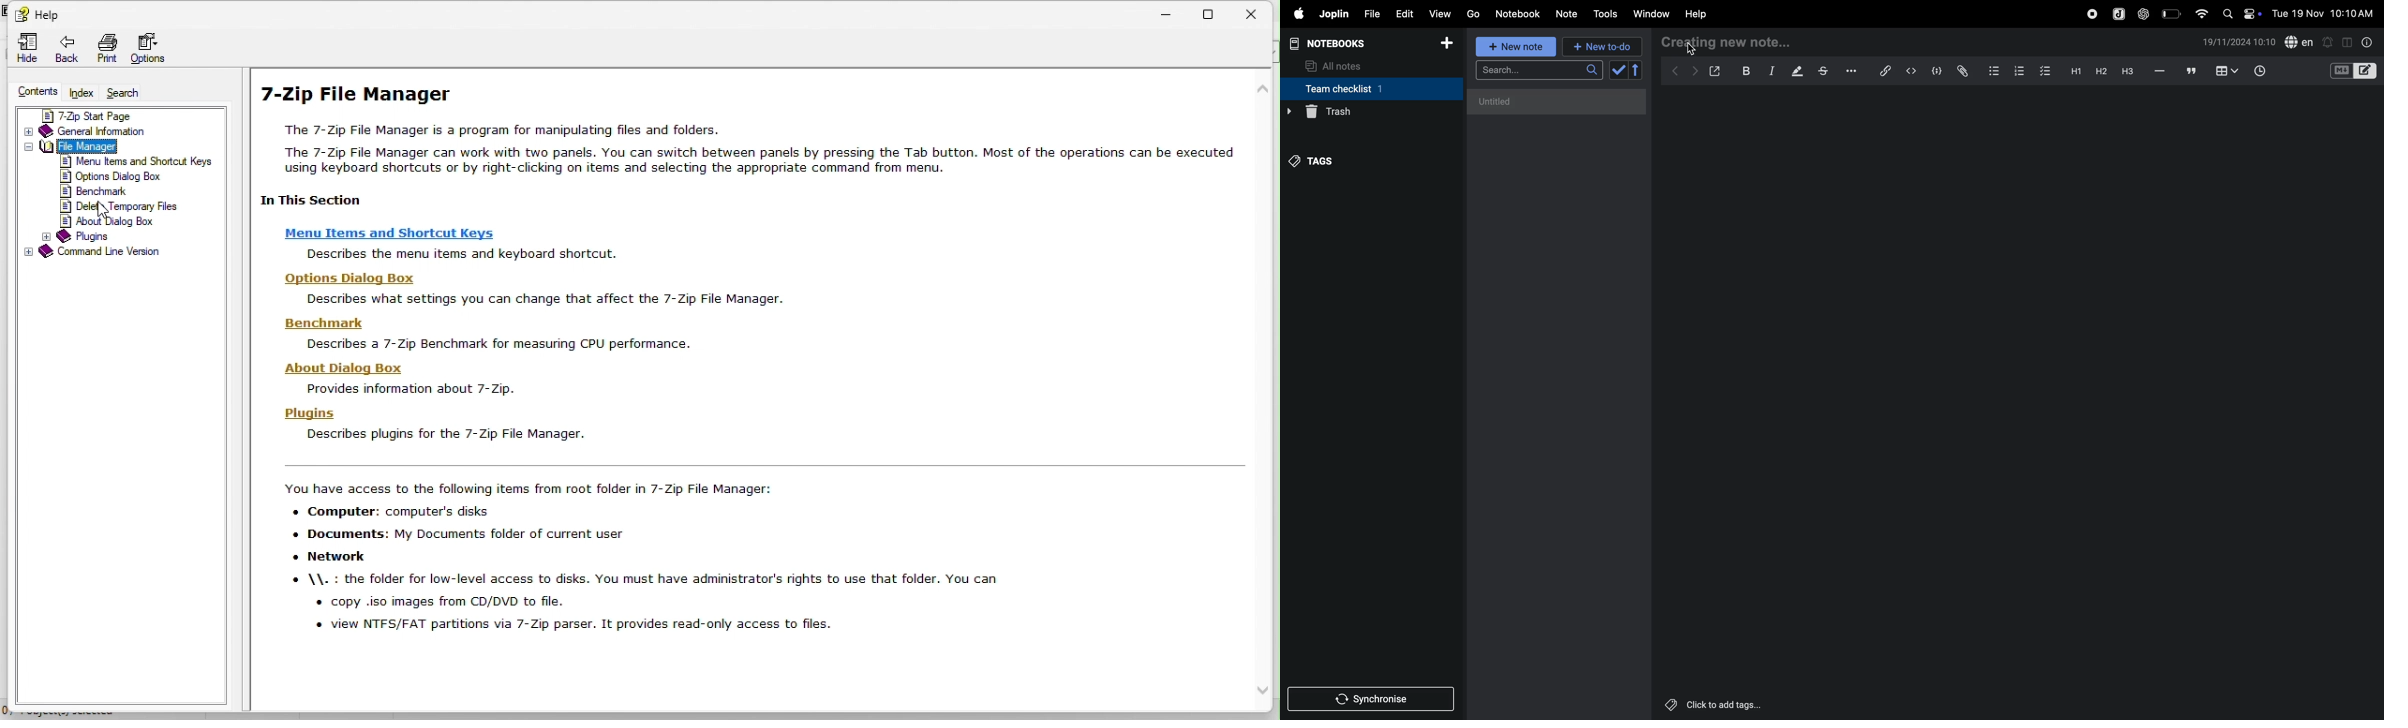 The image size is (2408, 728). I want to click on search , so click(1538, 72).